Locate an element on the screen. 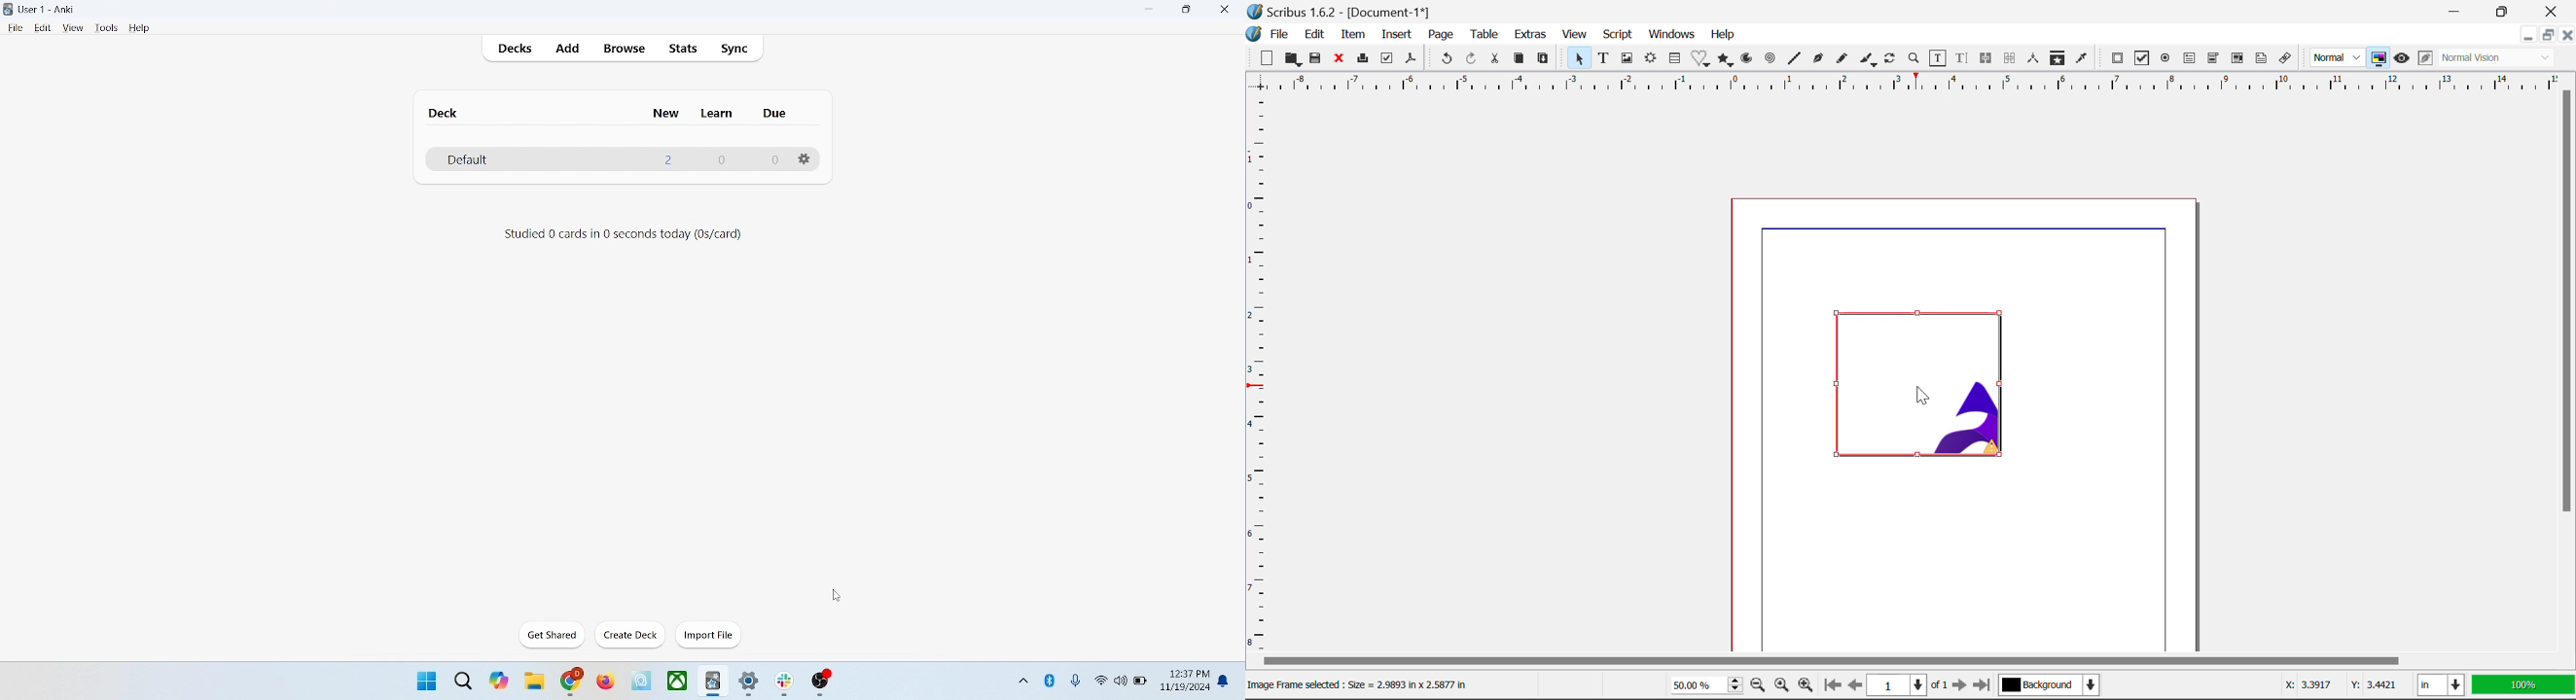  Windows is located at coordinates (1673, 33).